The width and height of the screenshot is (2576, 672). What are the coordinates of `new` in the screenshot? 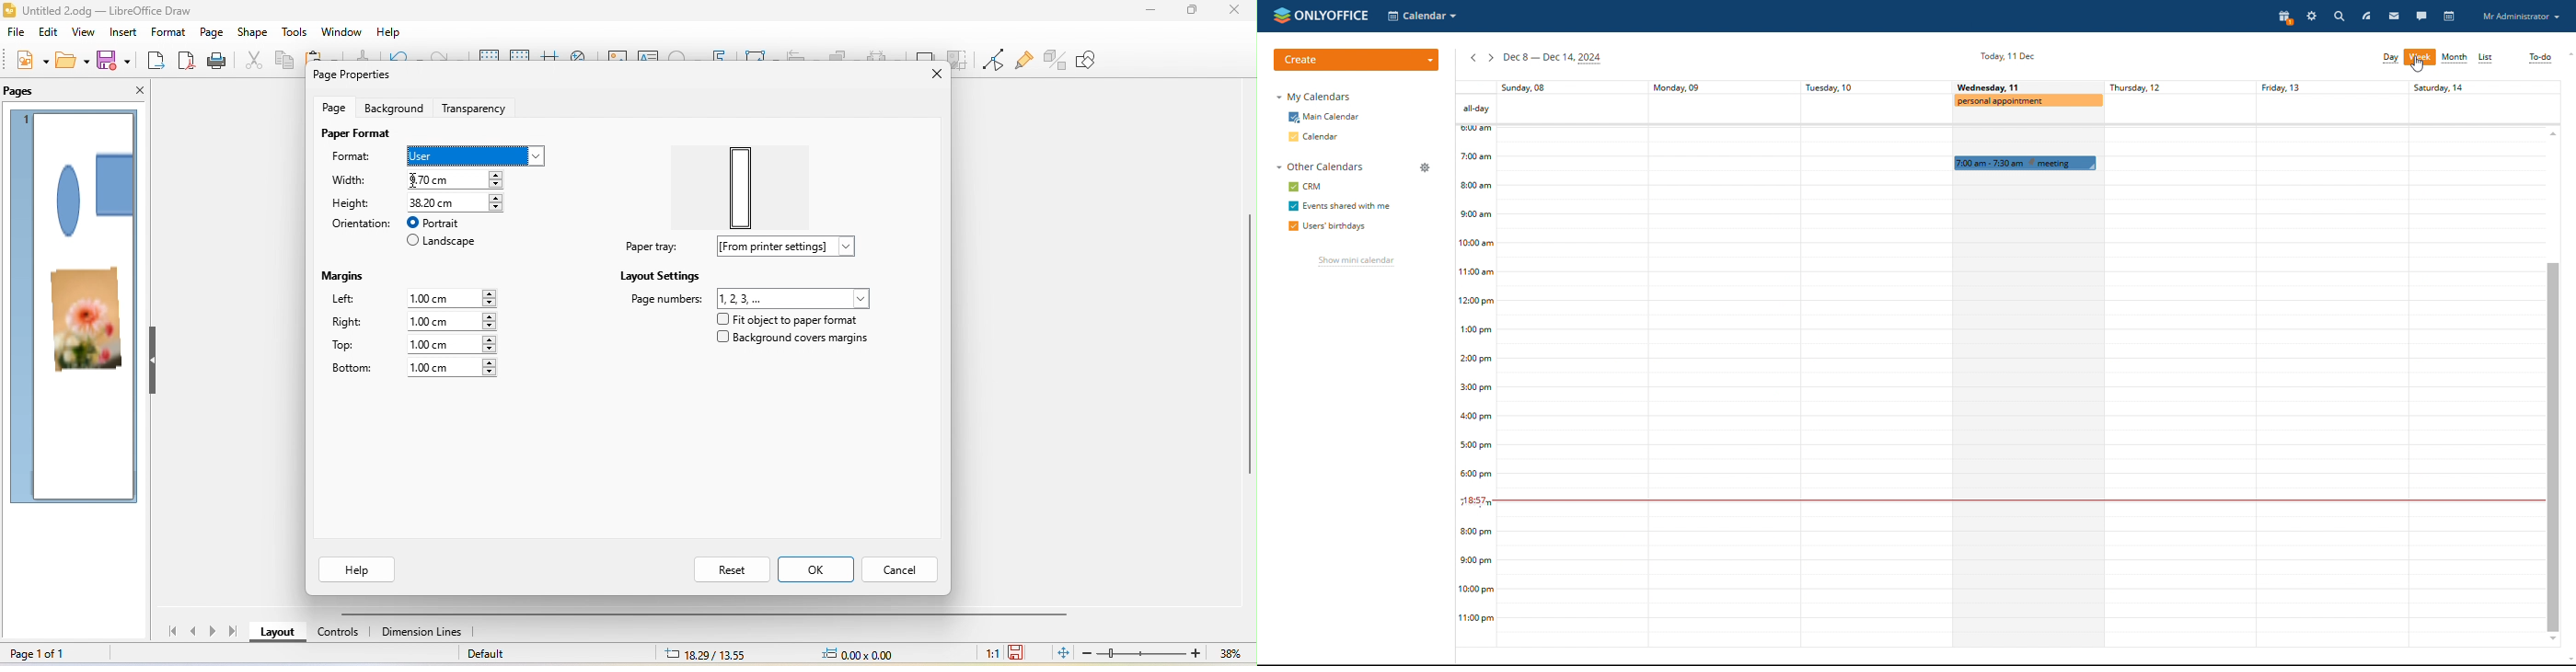 It's located at (25, 63).